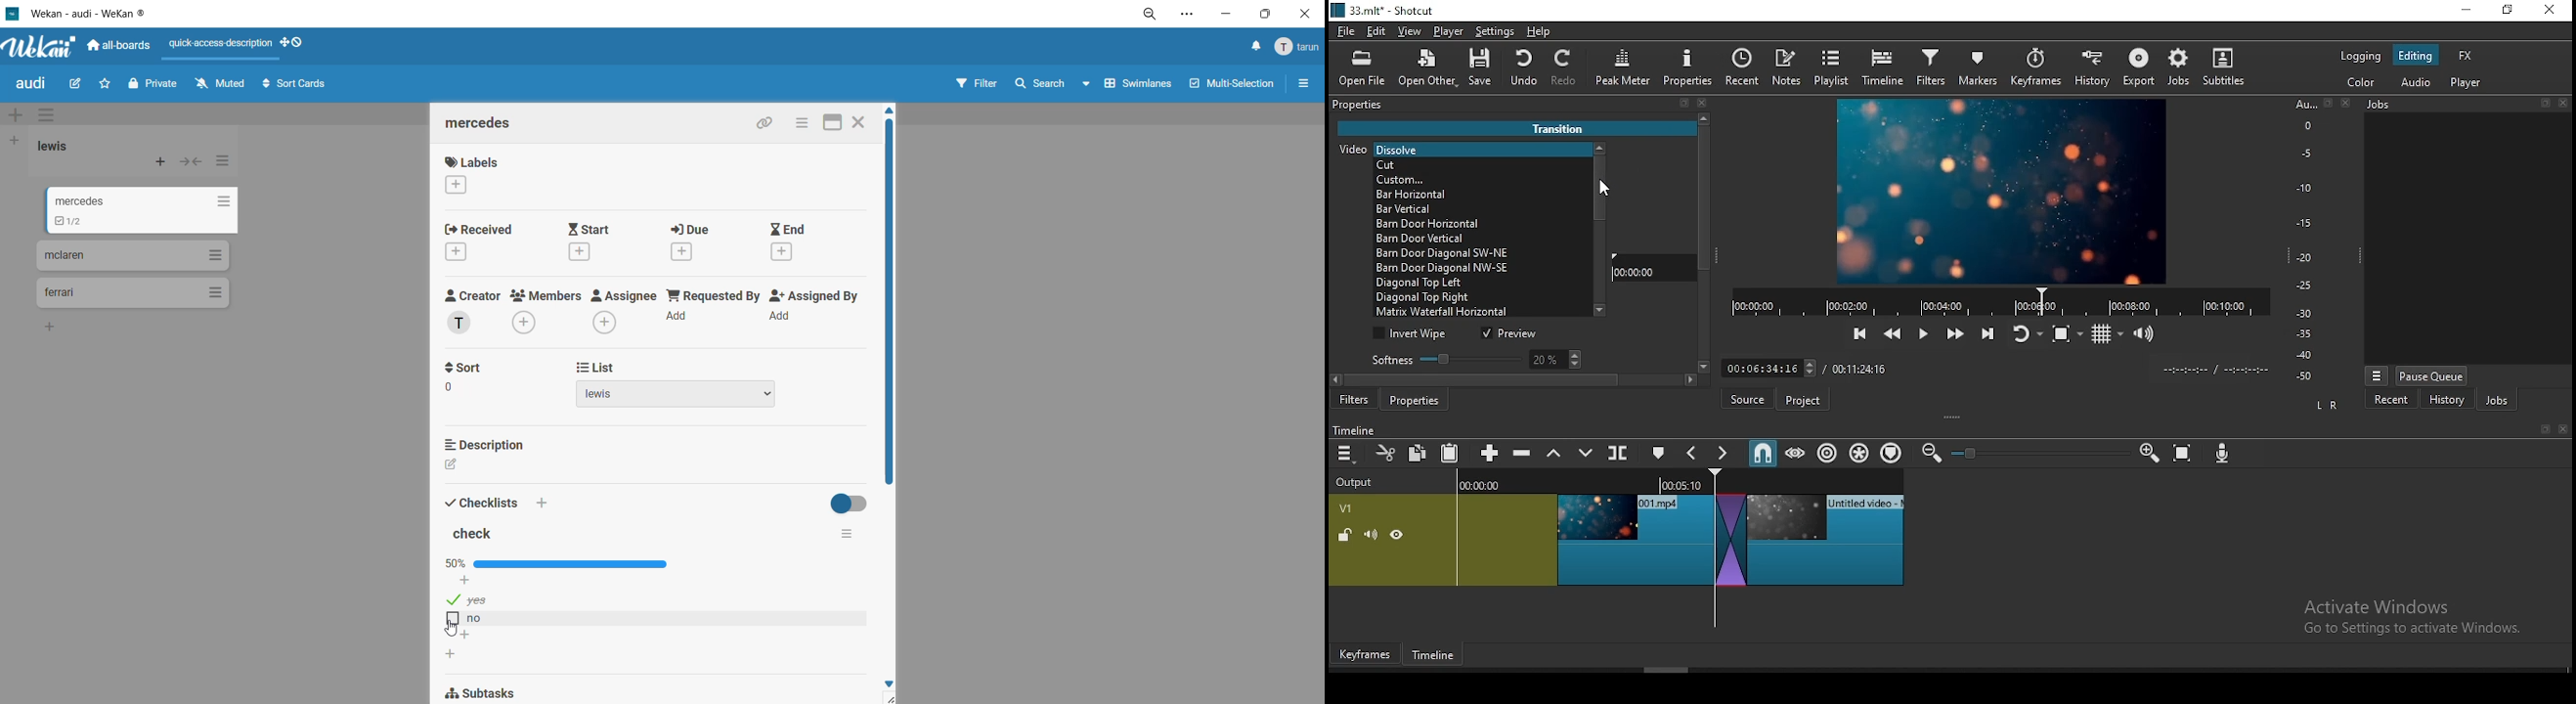  What do you see at coordinates (2025, 335) in the screenshot?
I see `toggle player looping` at bounding box center [2025, 335].